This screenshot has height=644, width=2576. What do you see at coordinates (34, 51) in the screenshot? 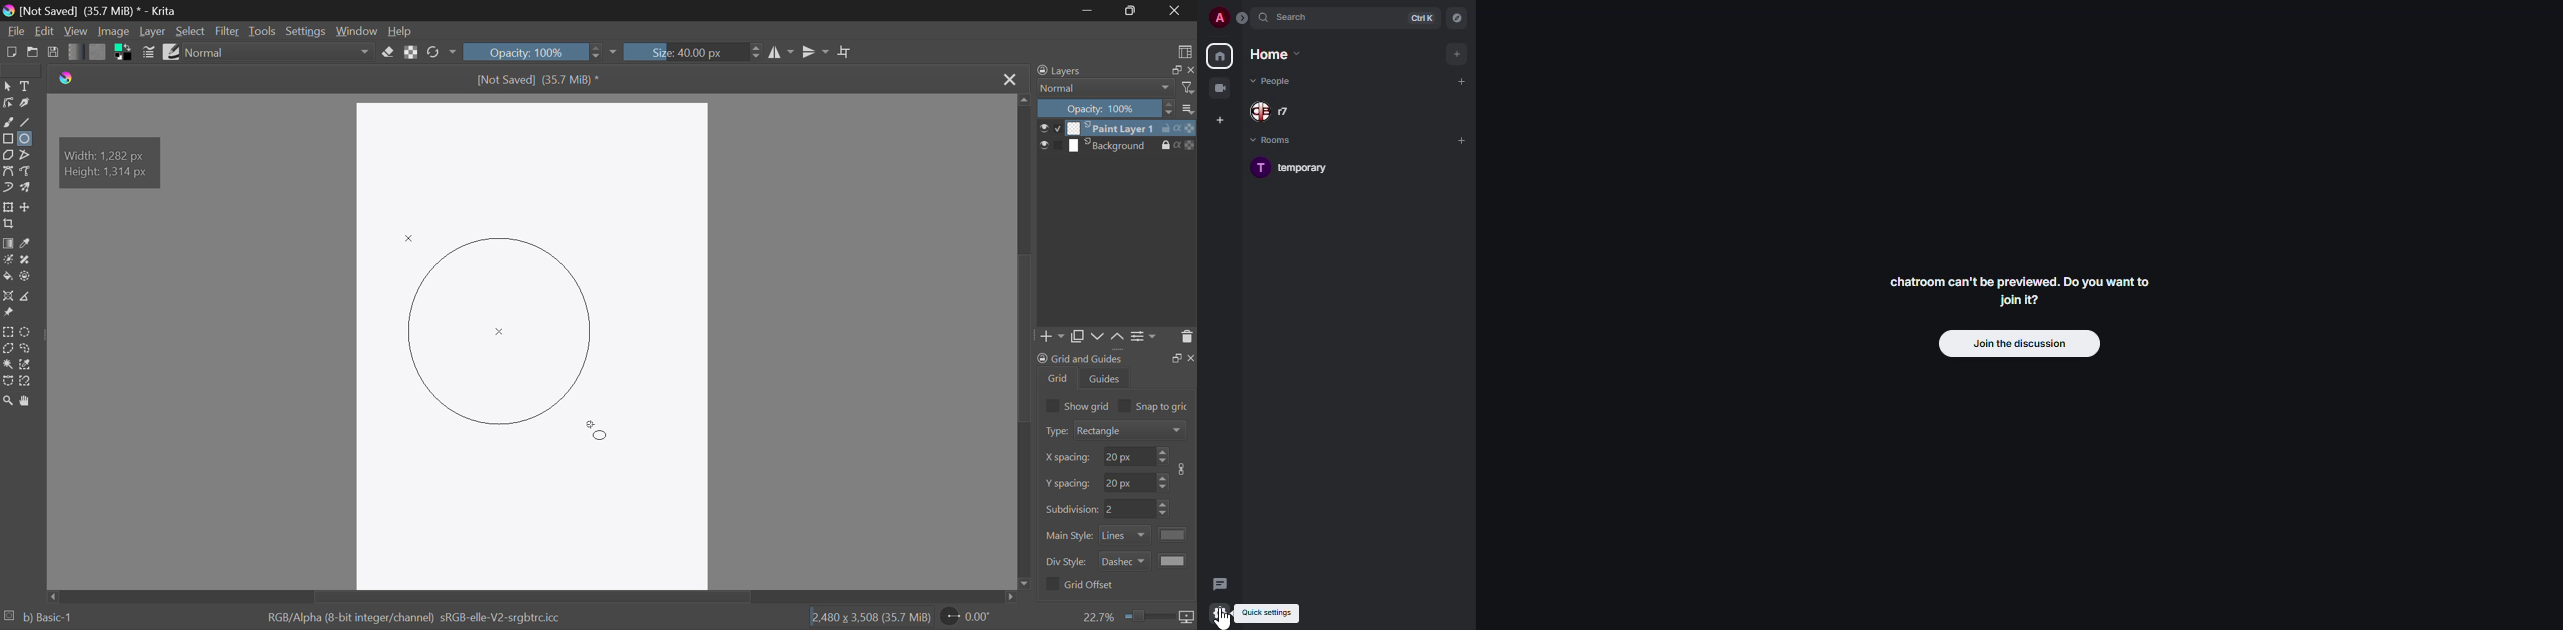
I see `Open` at bounding box center [34, 51].